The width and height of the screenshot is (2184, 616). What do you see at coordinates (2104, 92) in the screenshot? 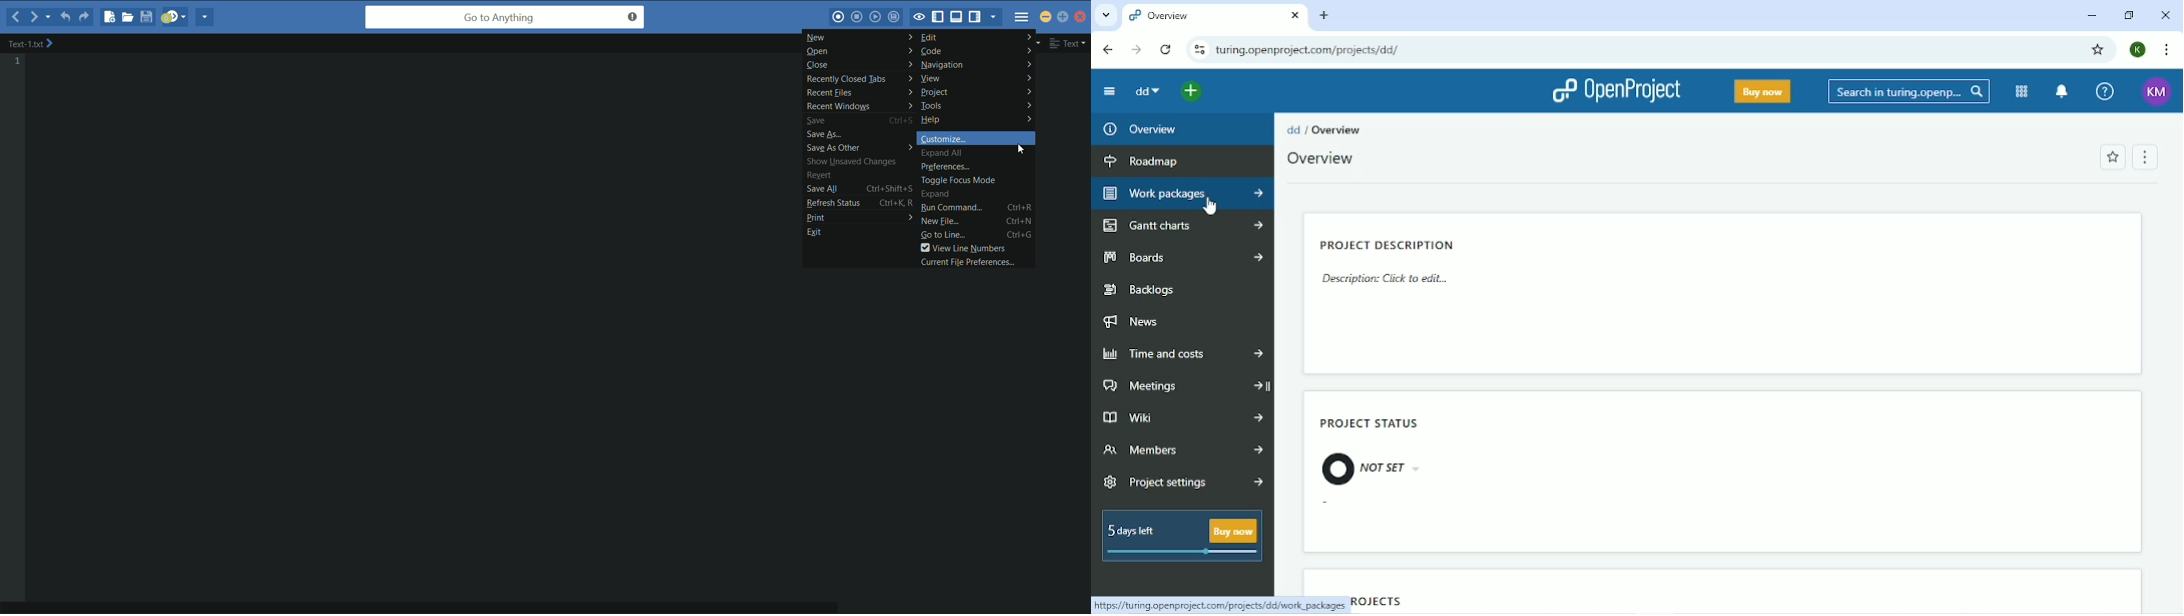
I see `Help` at bounding box center [2104, 92].